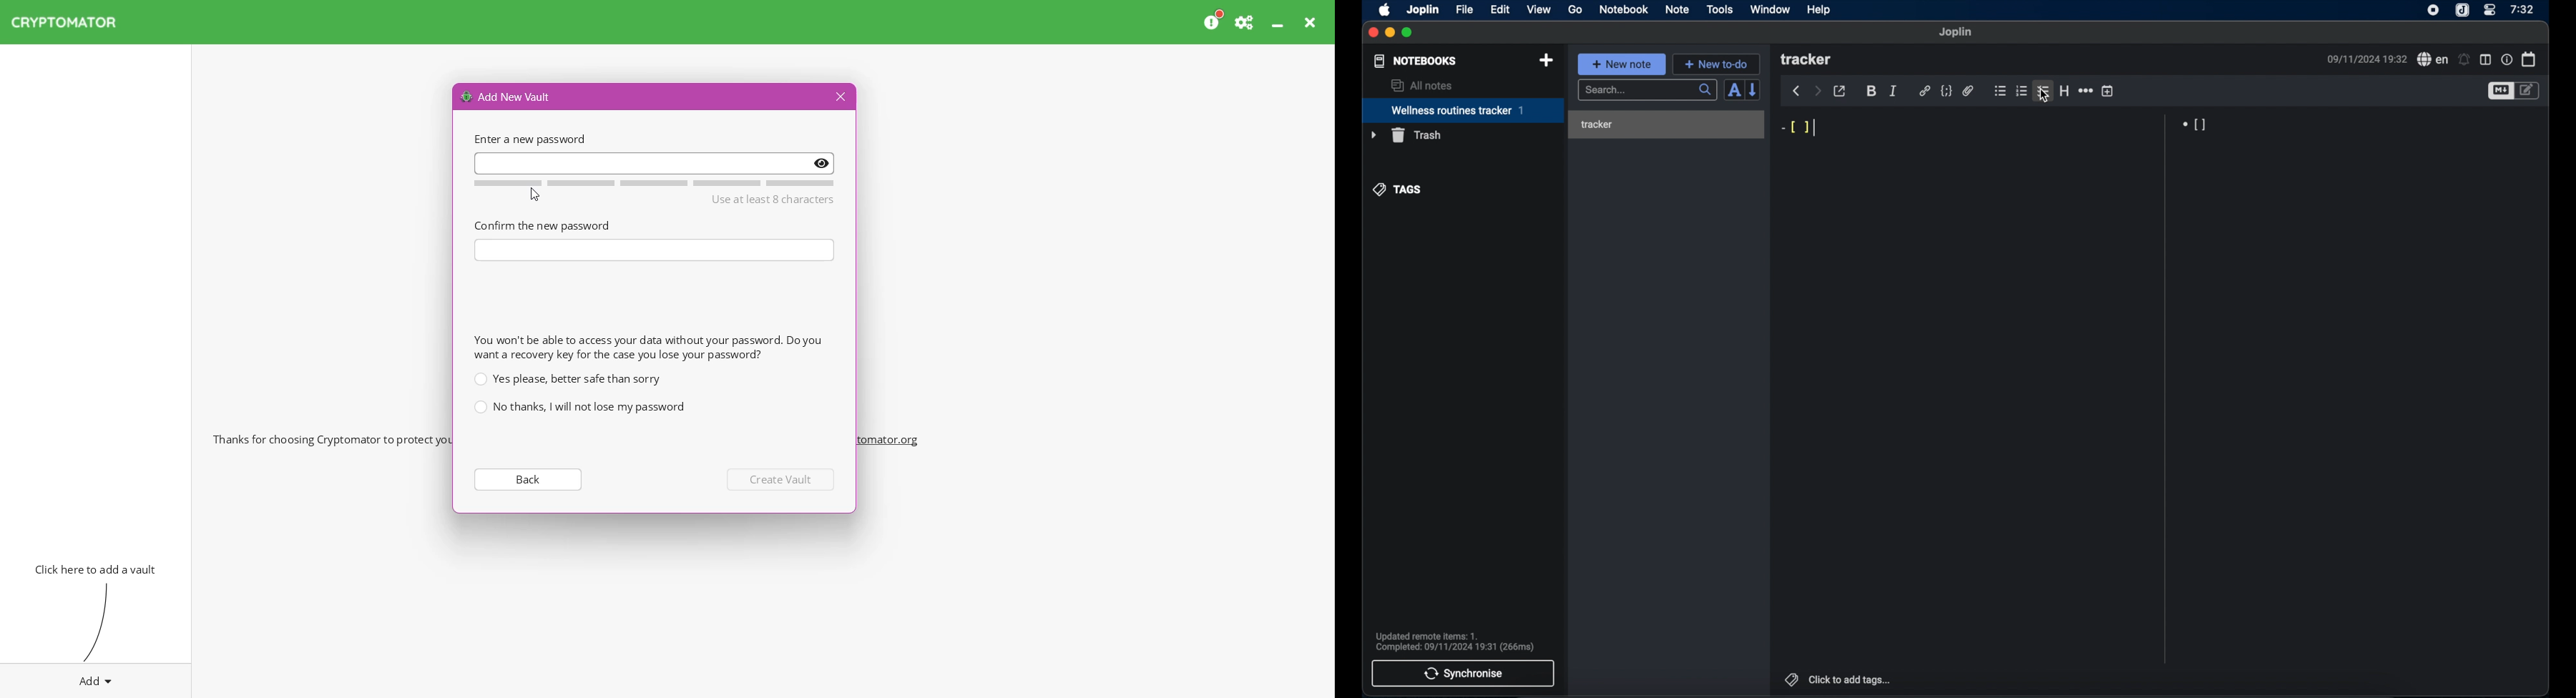  Describe the element at coordinates (1677, 10) in the screenshot. I see `note` at that location.